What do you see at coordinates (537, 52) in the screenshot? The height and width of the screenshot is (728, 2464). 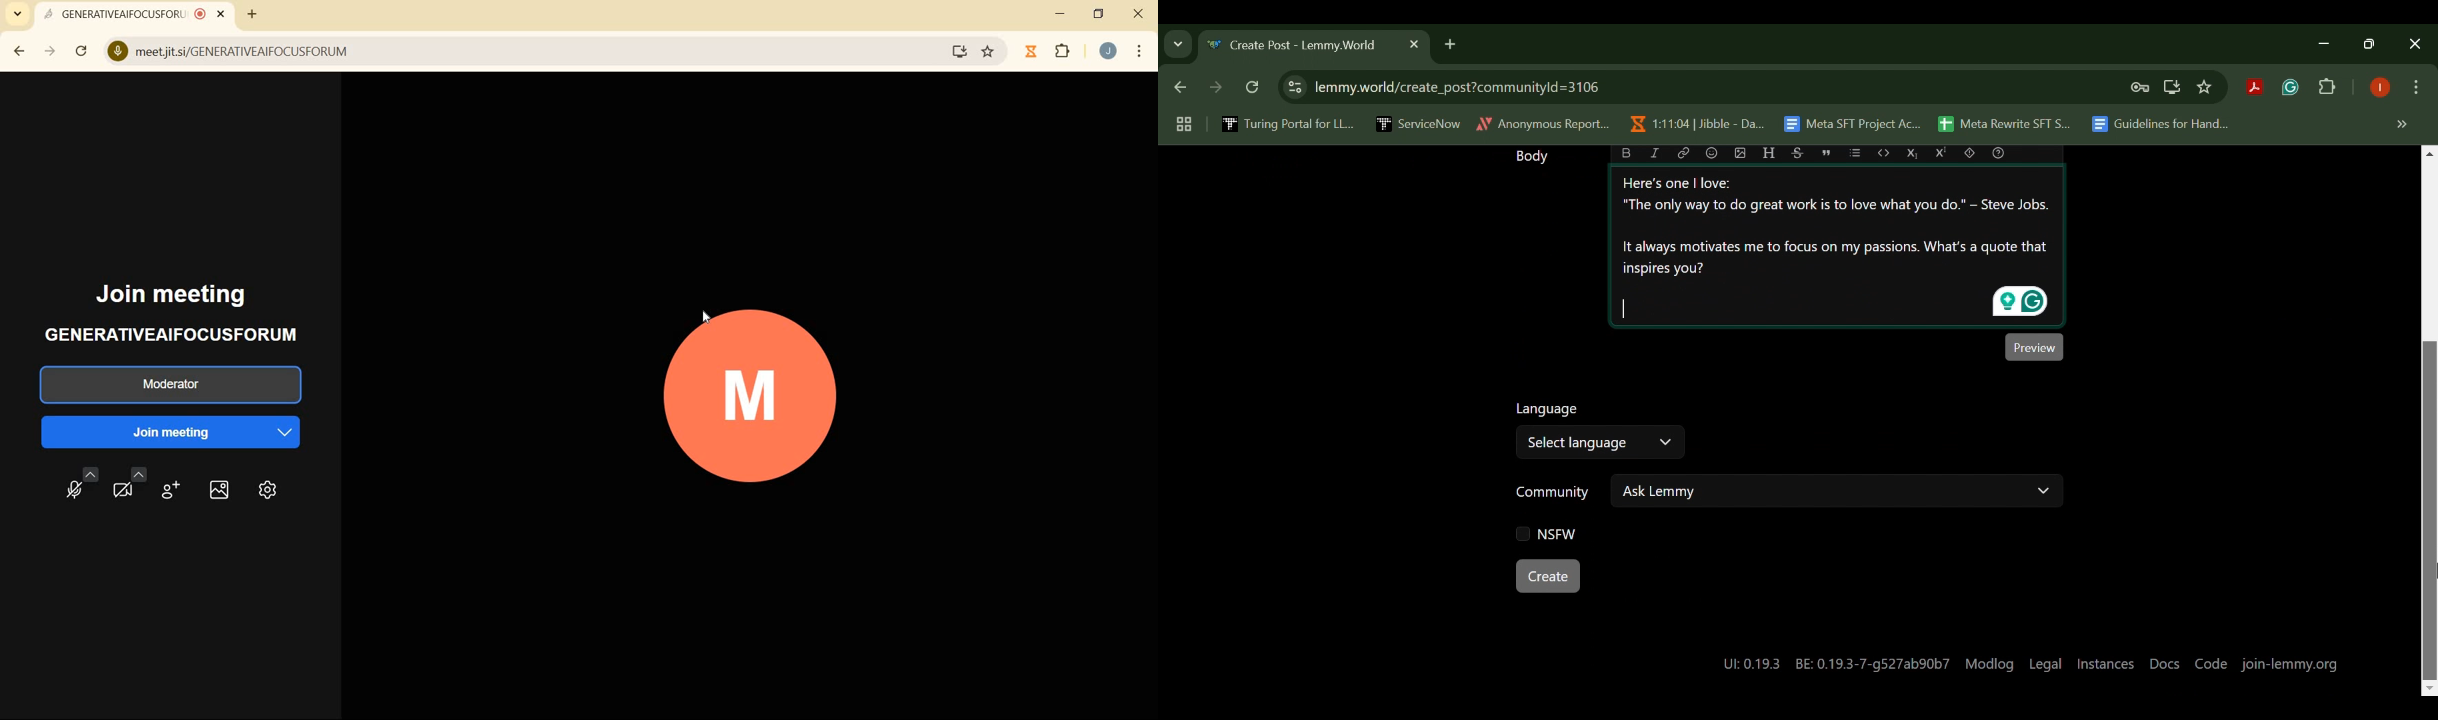 I see `| meet,jit.si/GENERATIVEAIFOCUSFORUM` at bounding box center [537, 52].